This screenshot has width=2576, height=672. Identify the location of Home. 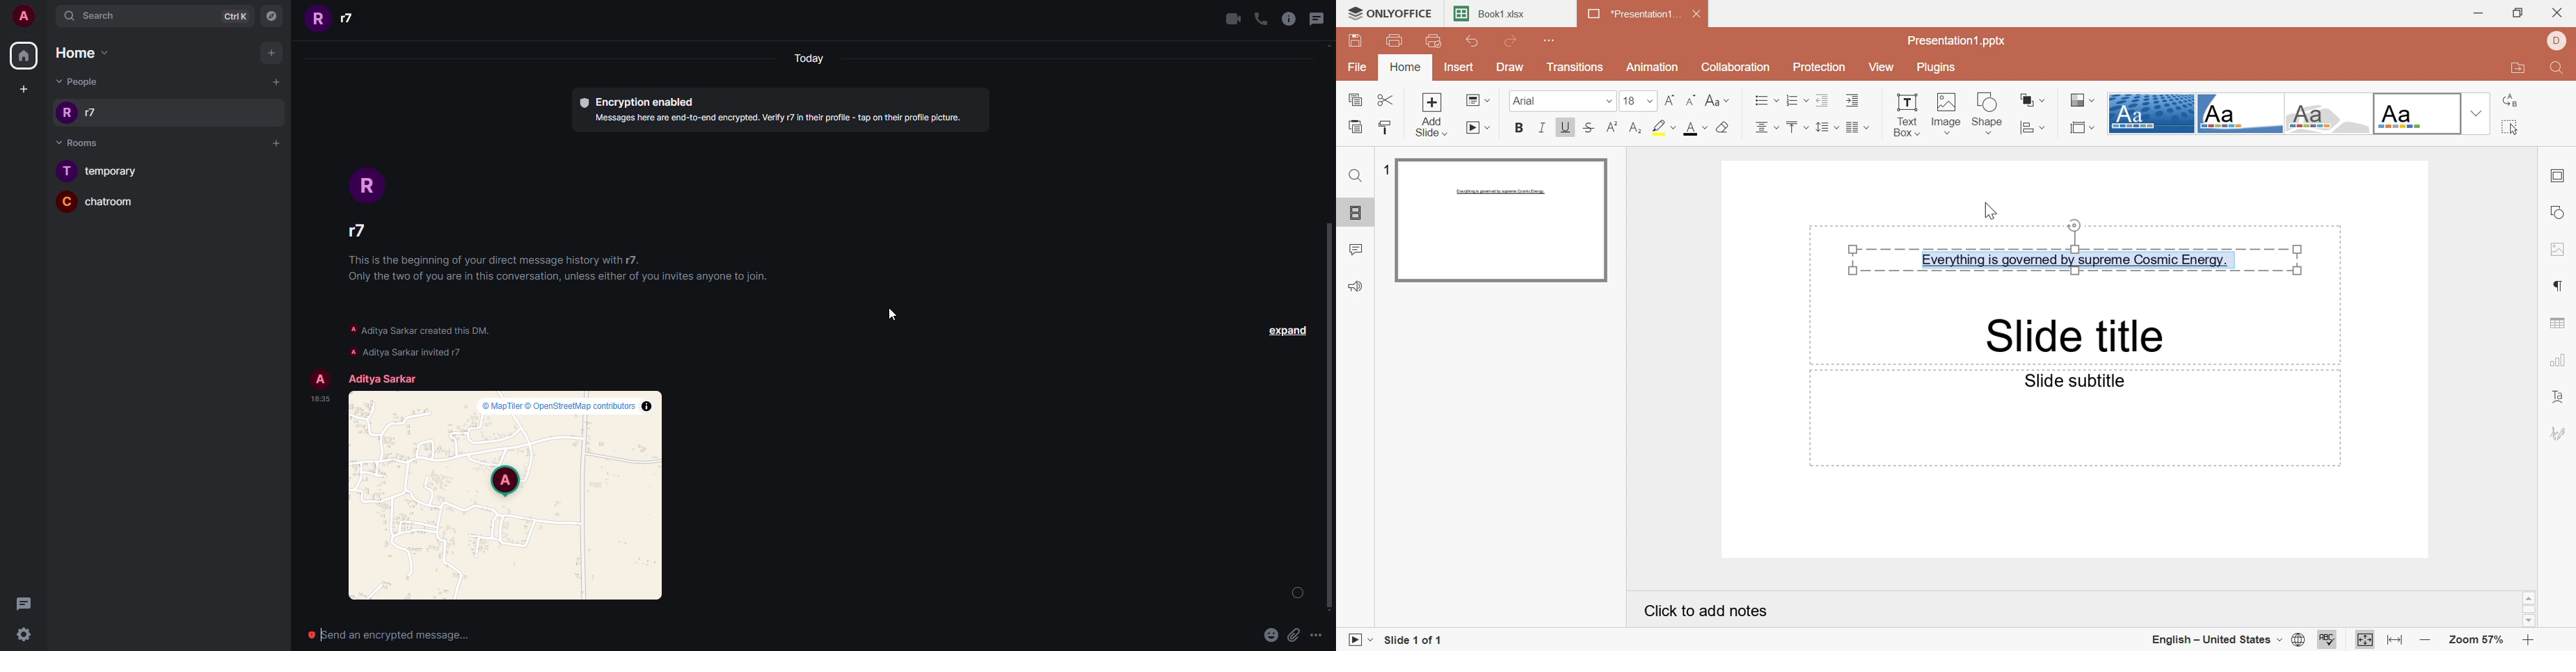
(81, 54).